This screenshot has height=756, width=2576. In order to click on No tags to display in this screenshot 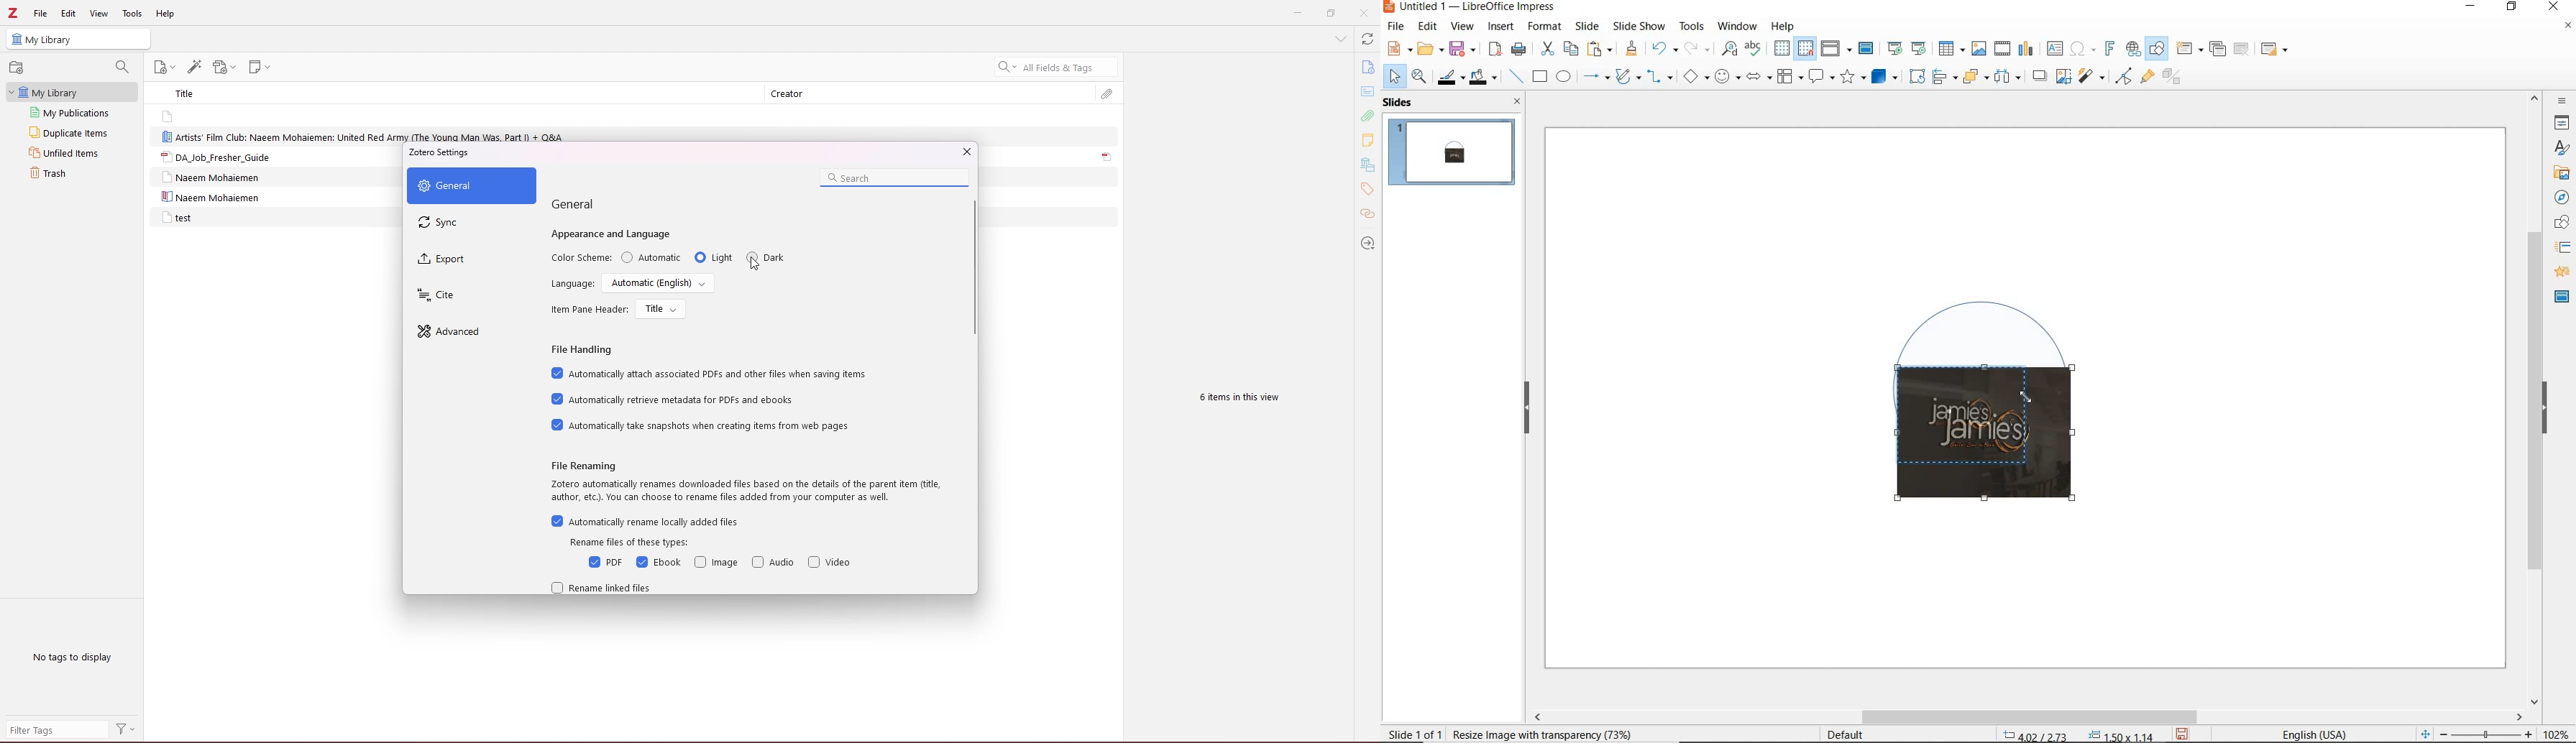, I will do `click(75, 657)`.